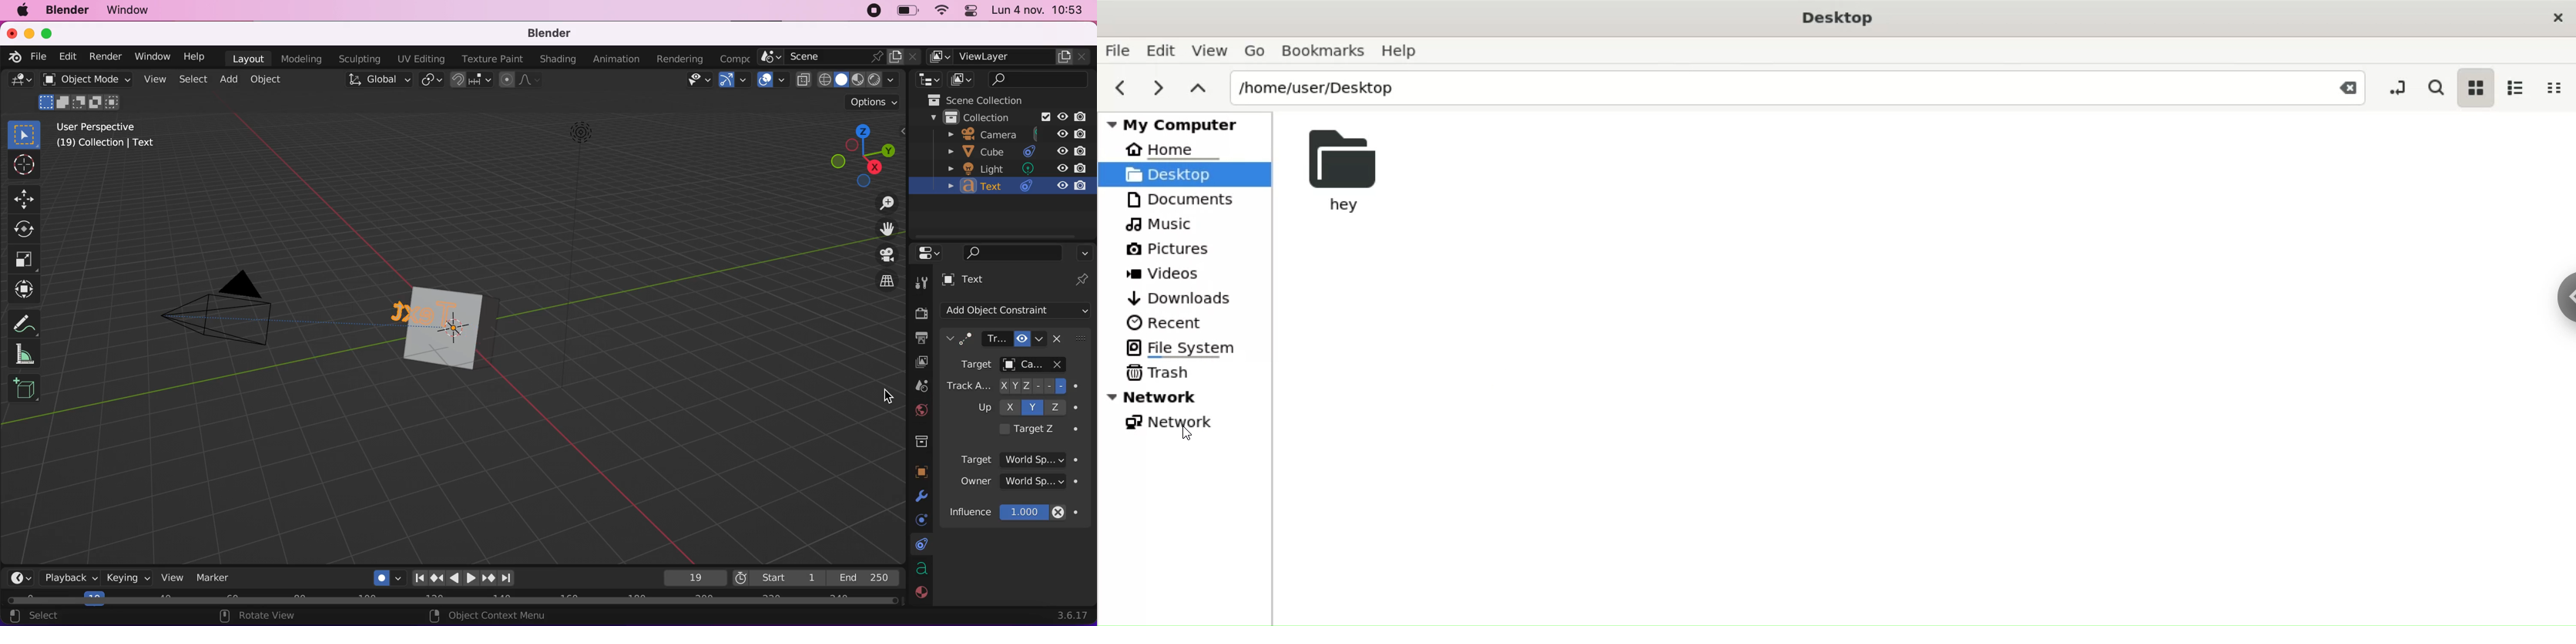 The image size is (2576, 644). Describe the element at coordinates (922, 386) in the screenshot. I see `scene` at that location.